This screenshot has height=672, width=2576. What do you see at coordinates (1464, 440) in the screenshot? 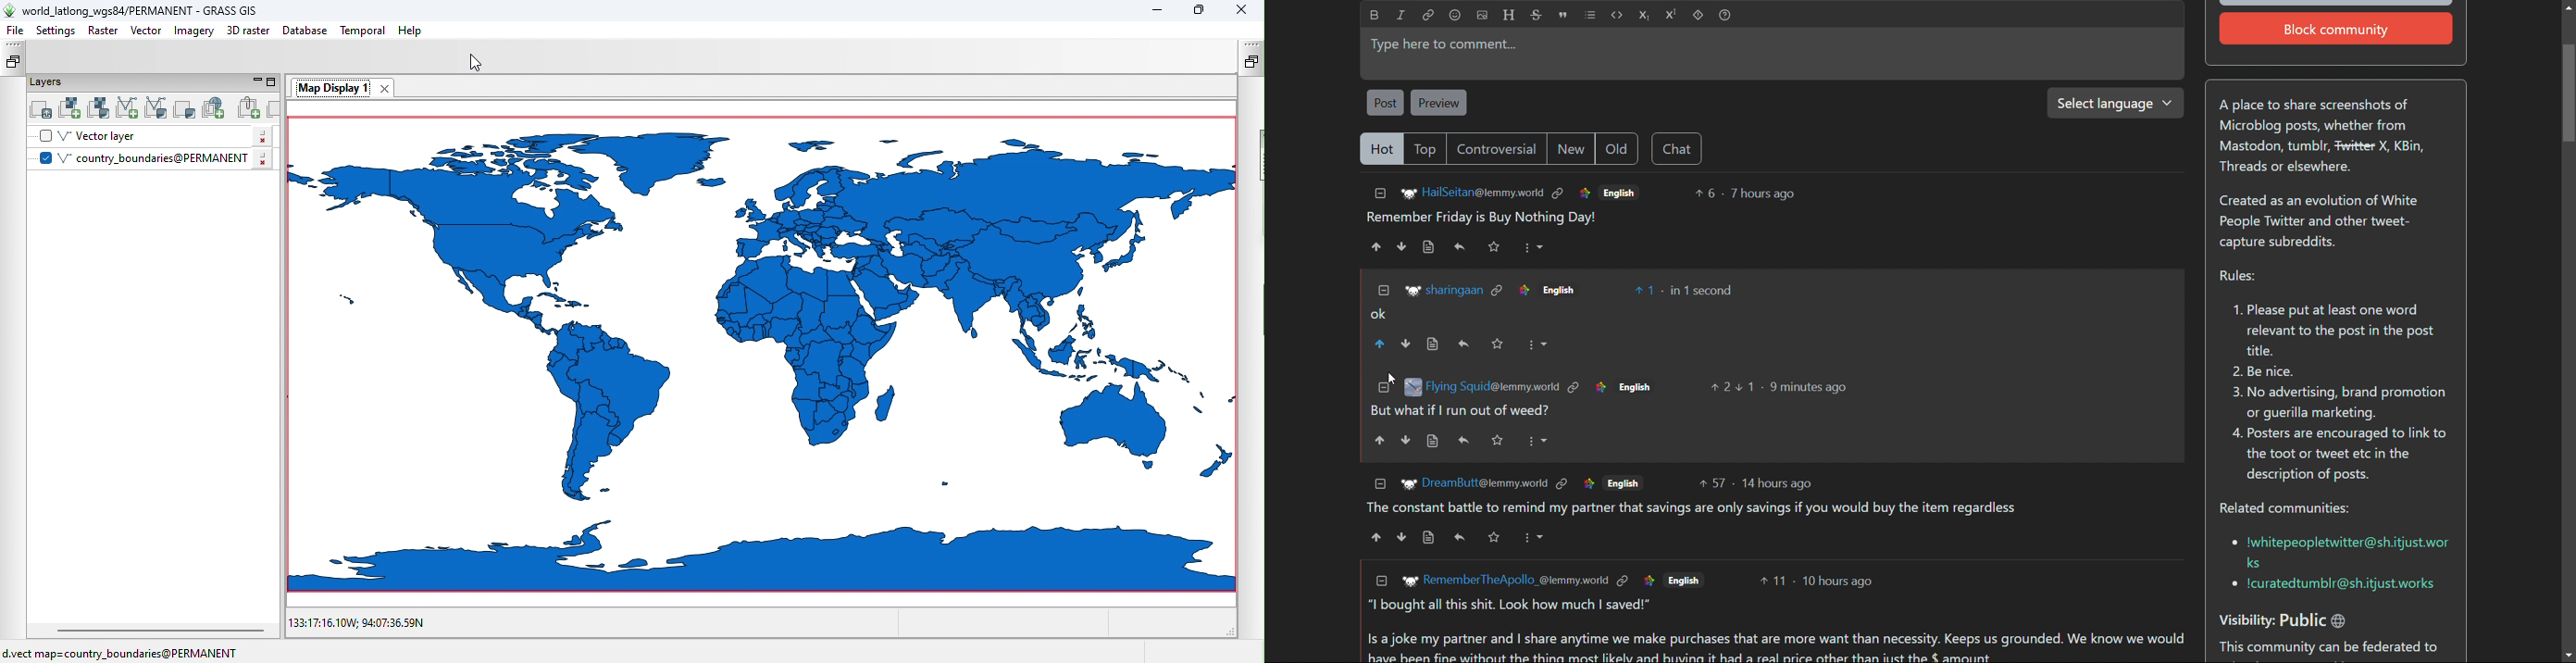
I see `reply` at bounding box center [1464, 440].